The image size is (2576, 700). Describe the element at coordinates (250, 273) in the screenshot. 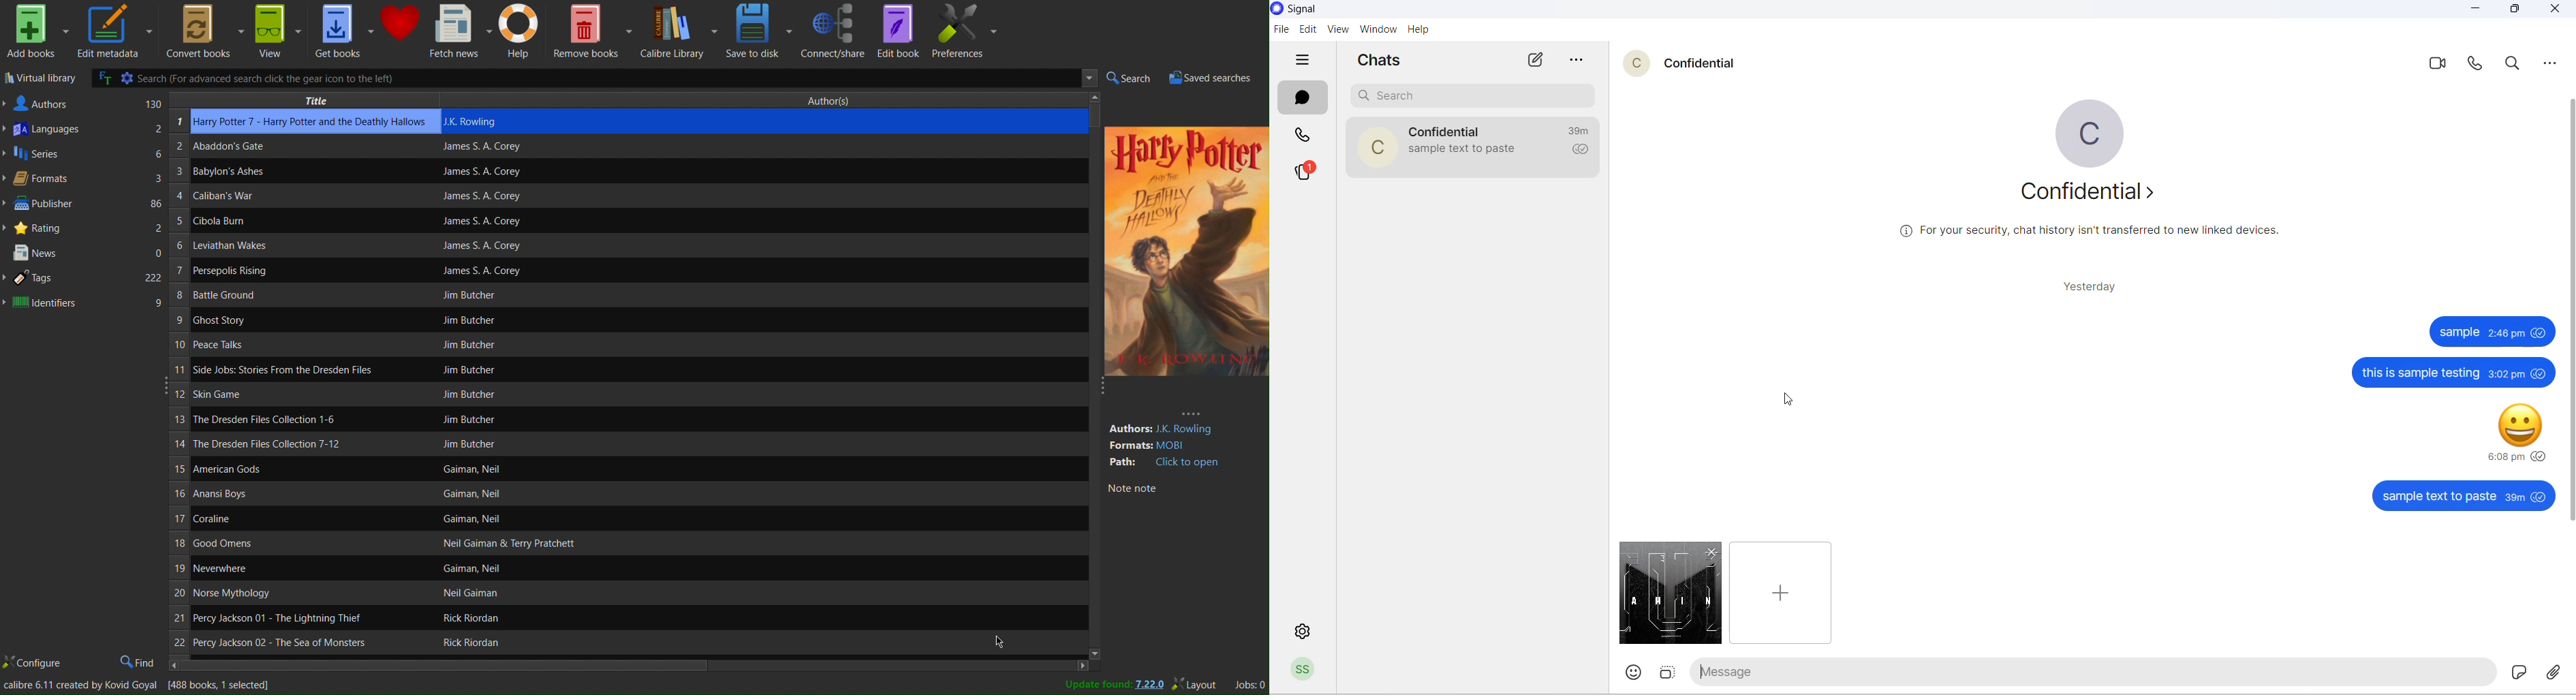

I see `Book name` at that location.